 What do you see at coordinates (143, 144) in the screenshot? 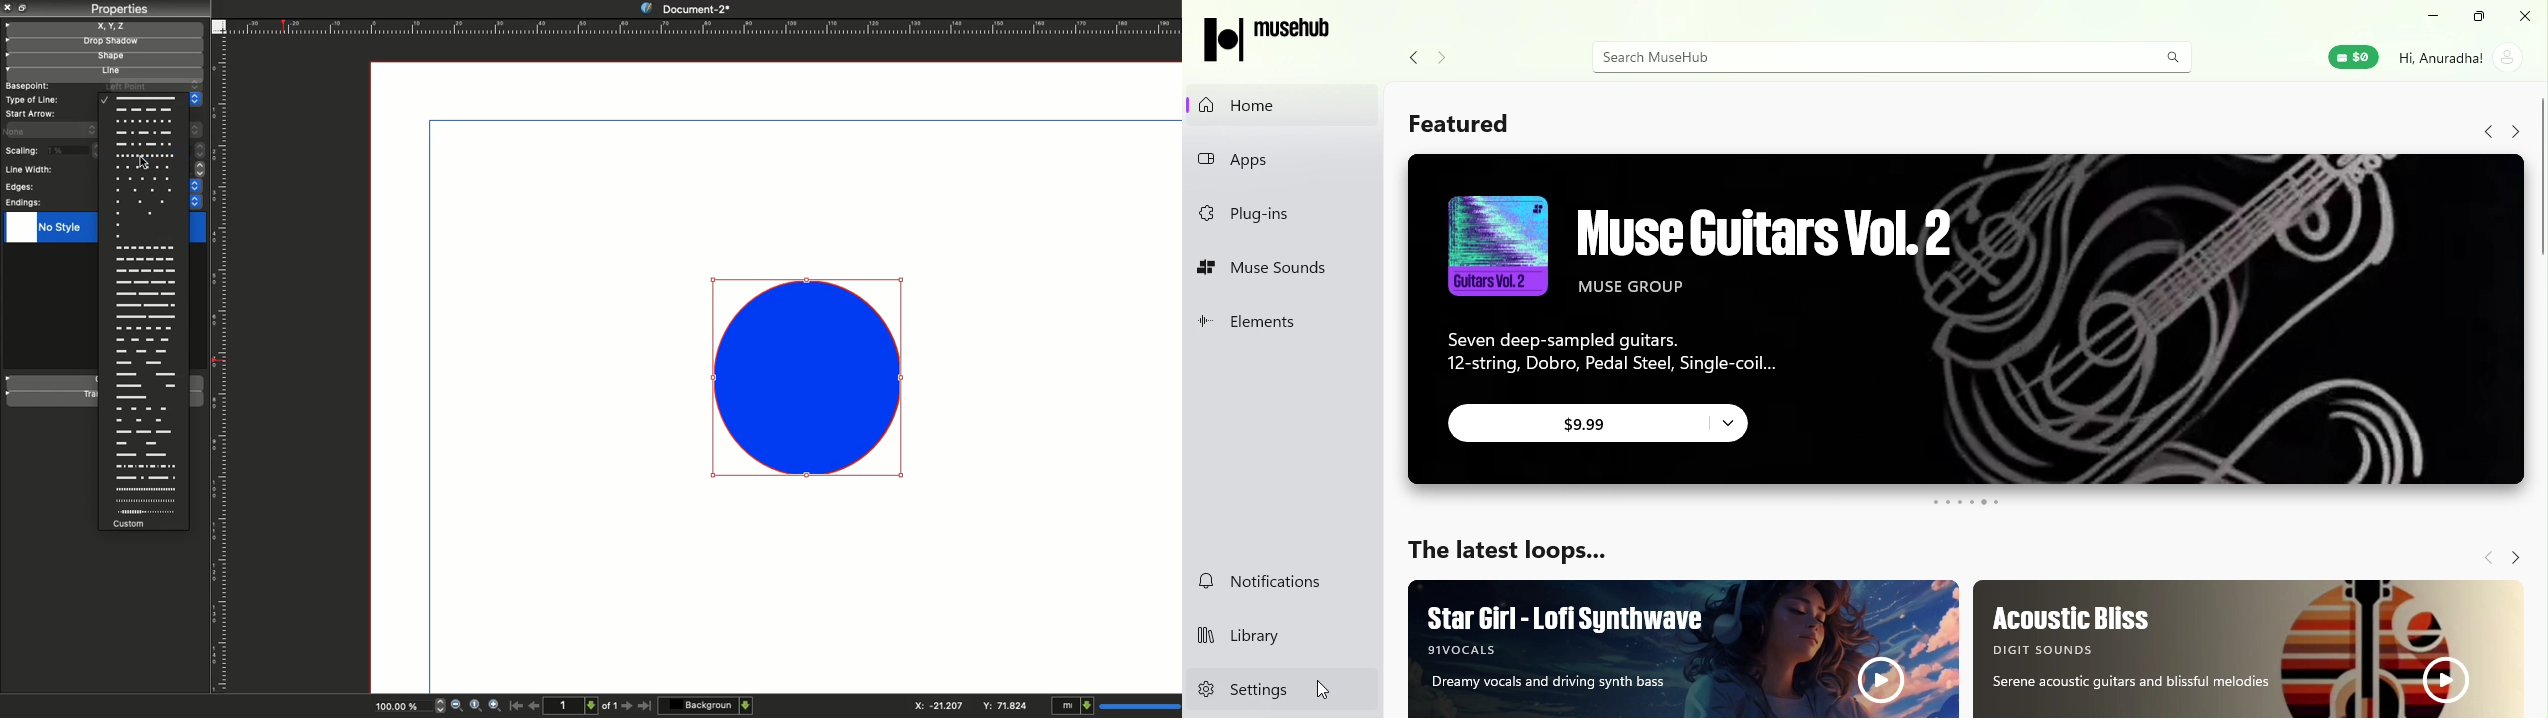
I see `line option` at bounding box center [143, 144].